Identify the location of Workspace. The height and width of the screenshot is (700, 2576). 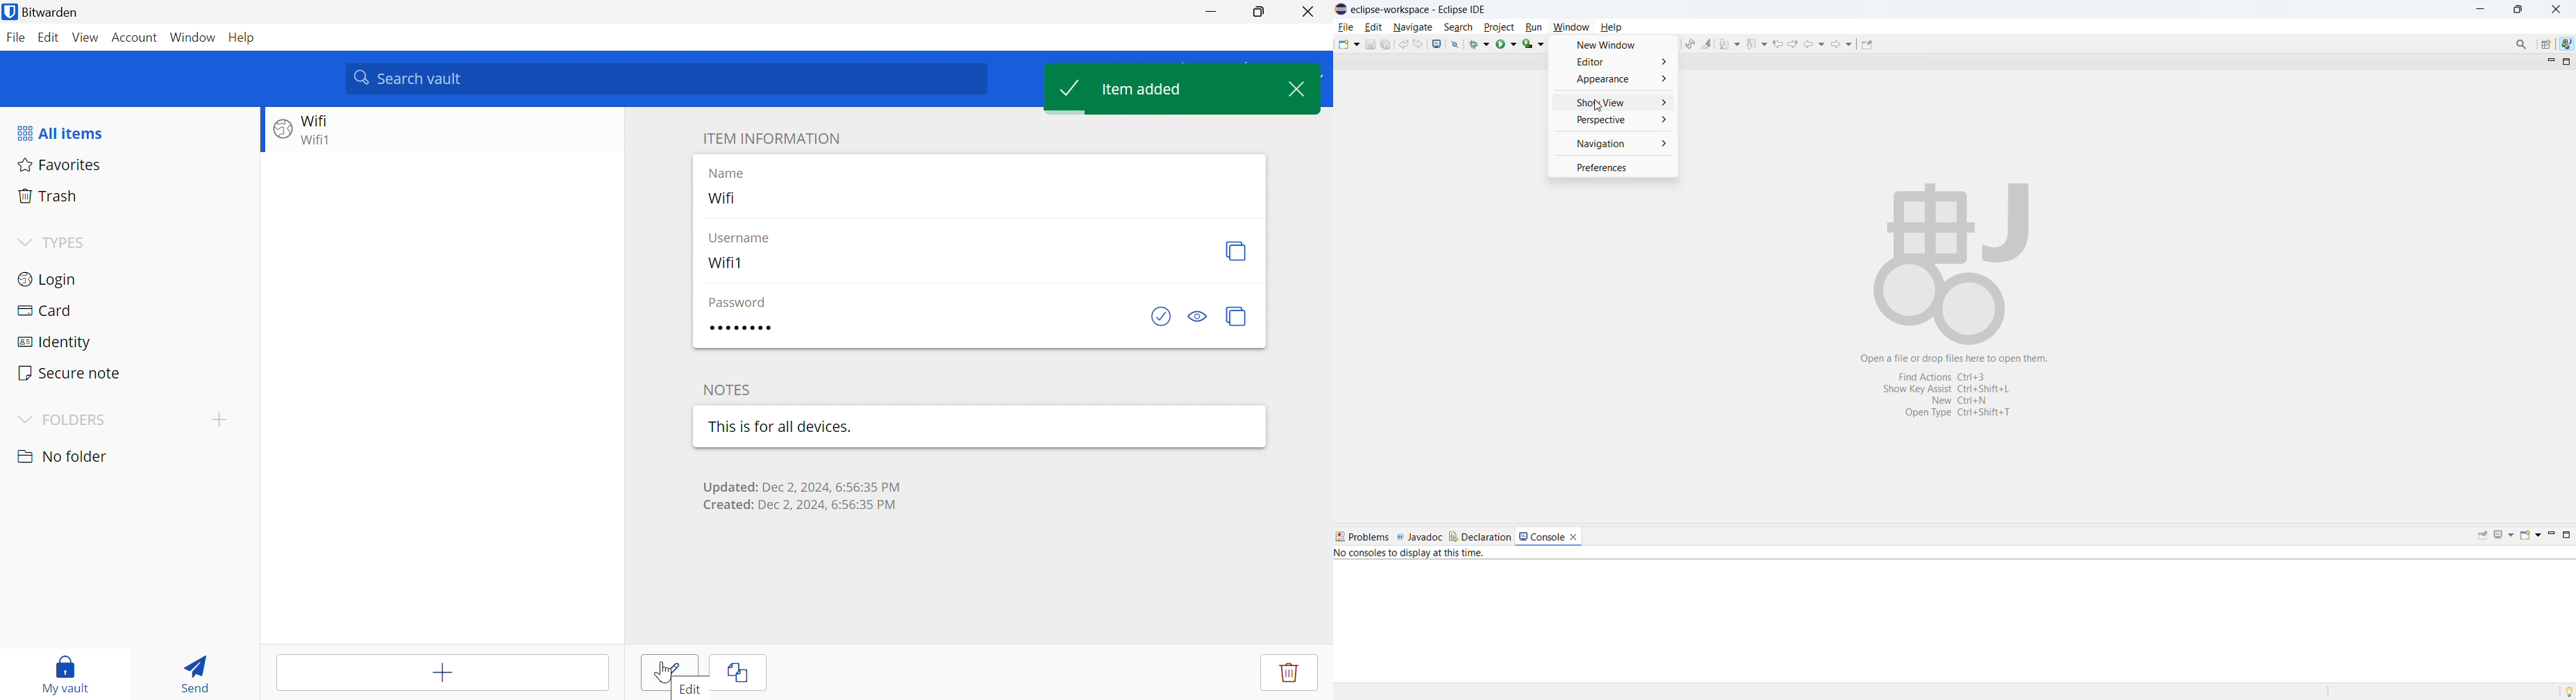
(1953, 261).